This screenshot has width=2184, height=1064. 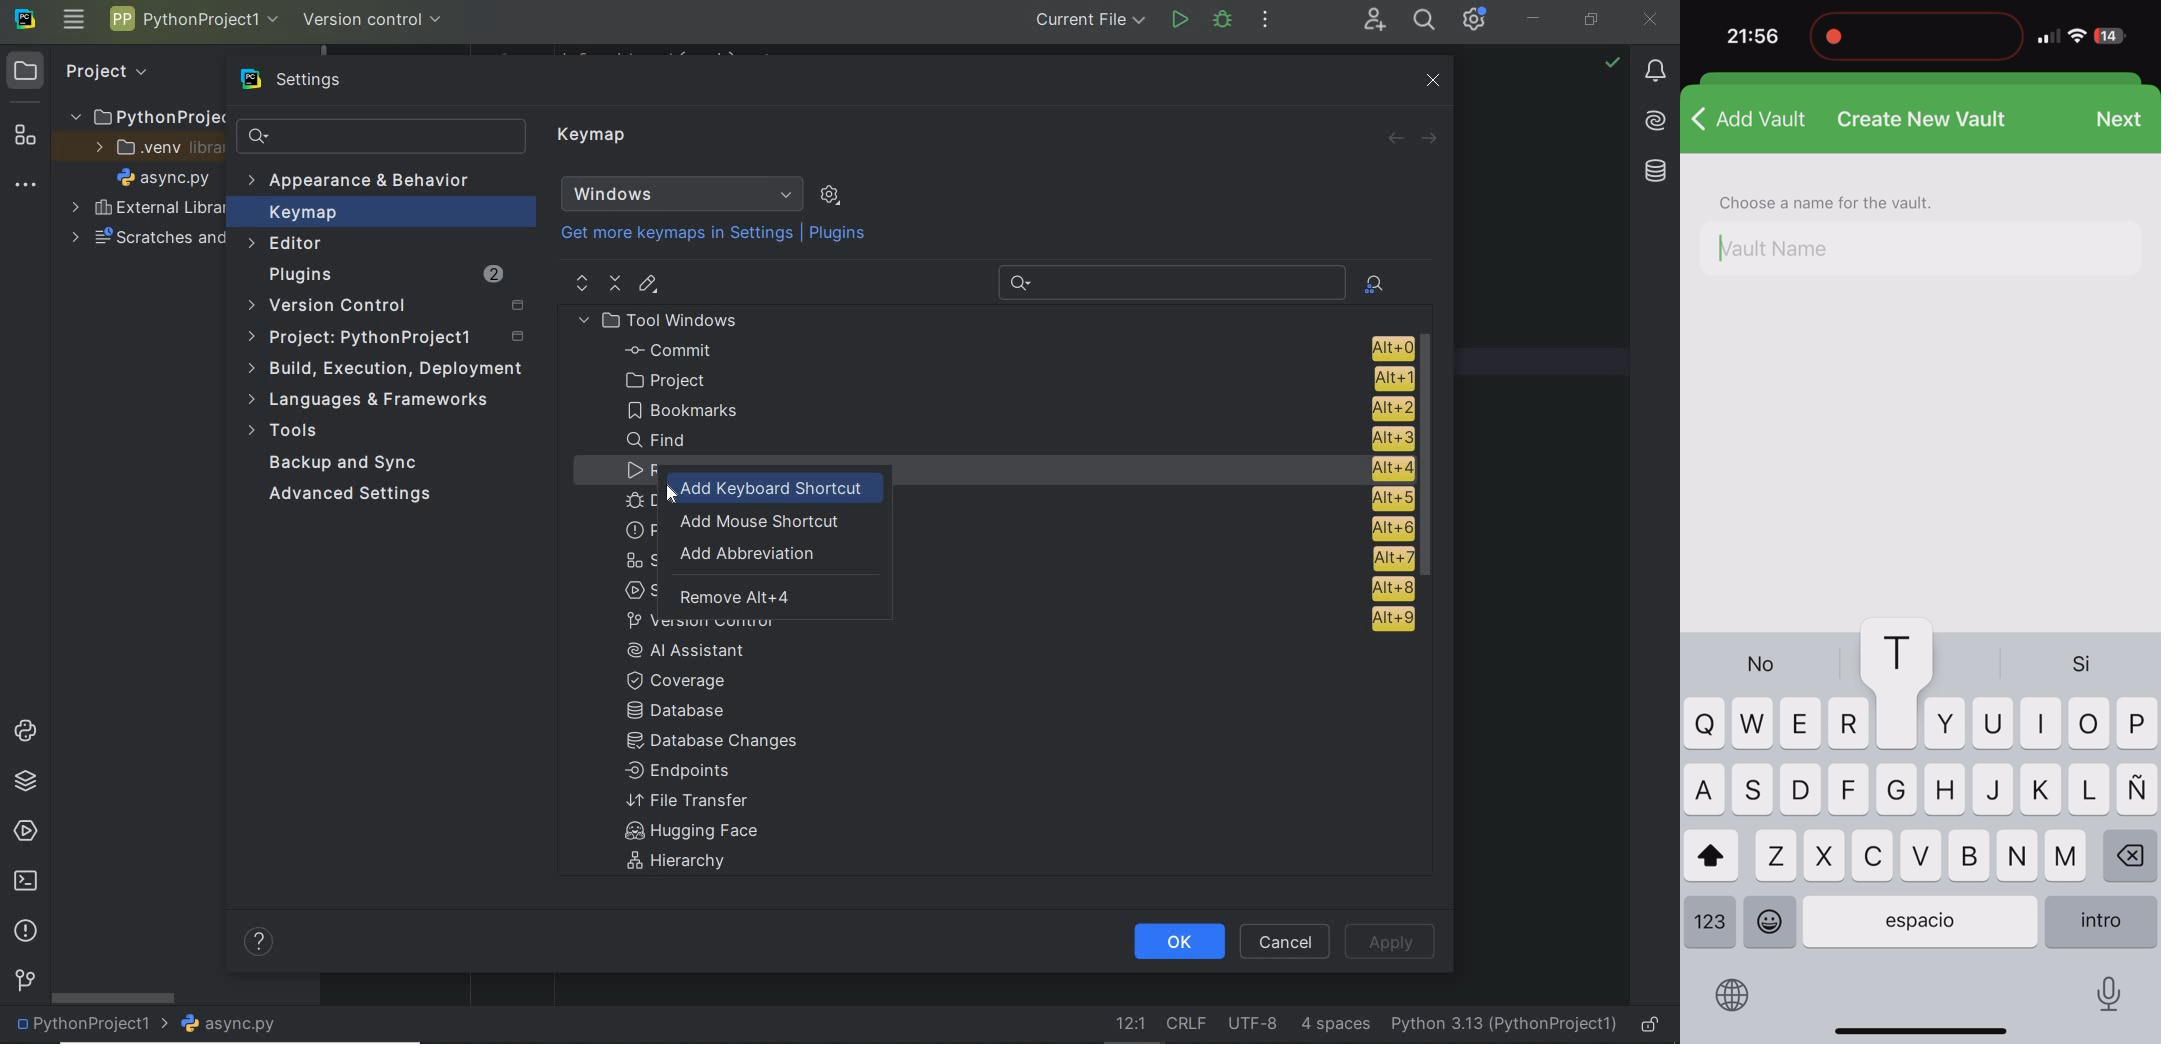 What do you see at coordinates (1654, 171) in the screenshot?
I see `database` at bounding box center [1654, 171].